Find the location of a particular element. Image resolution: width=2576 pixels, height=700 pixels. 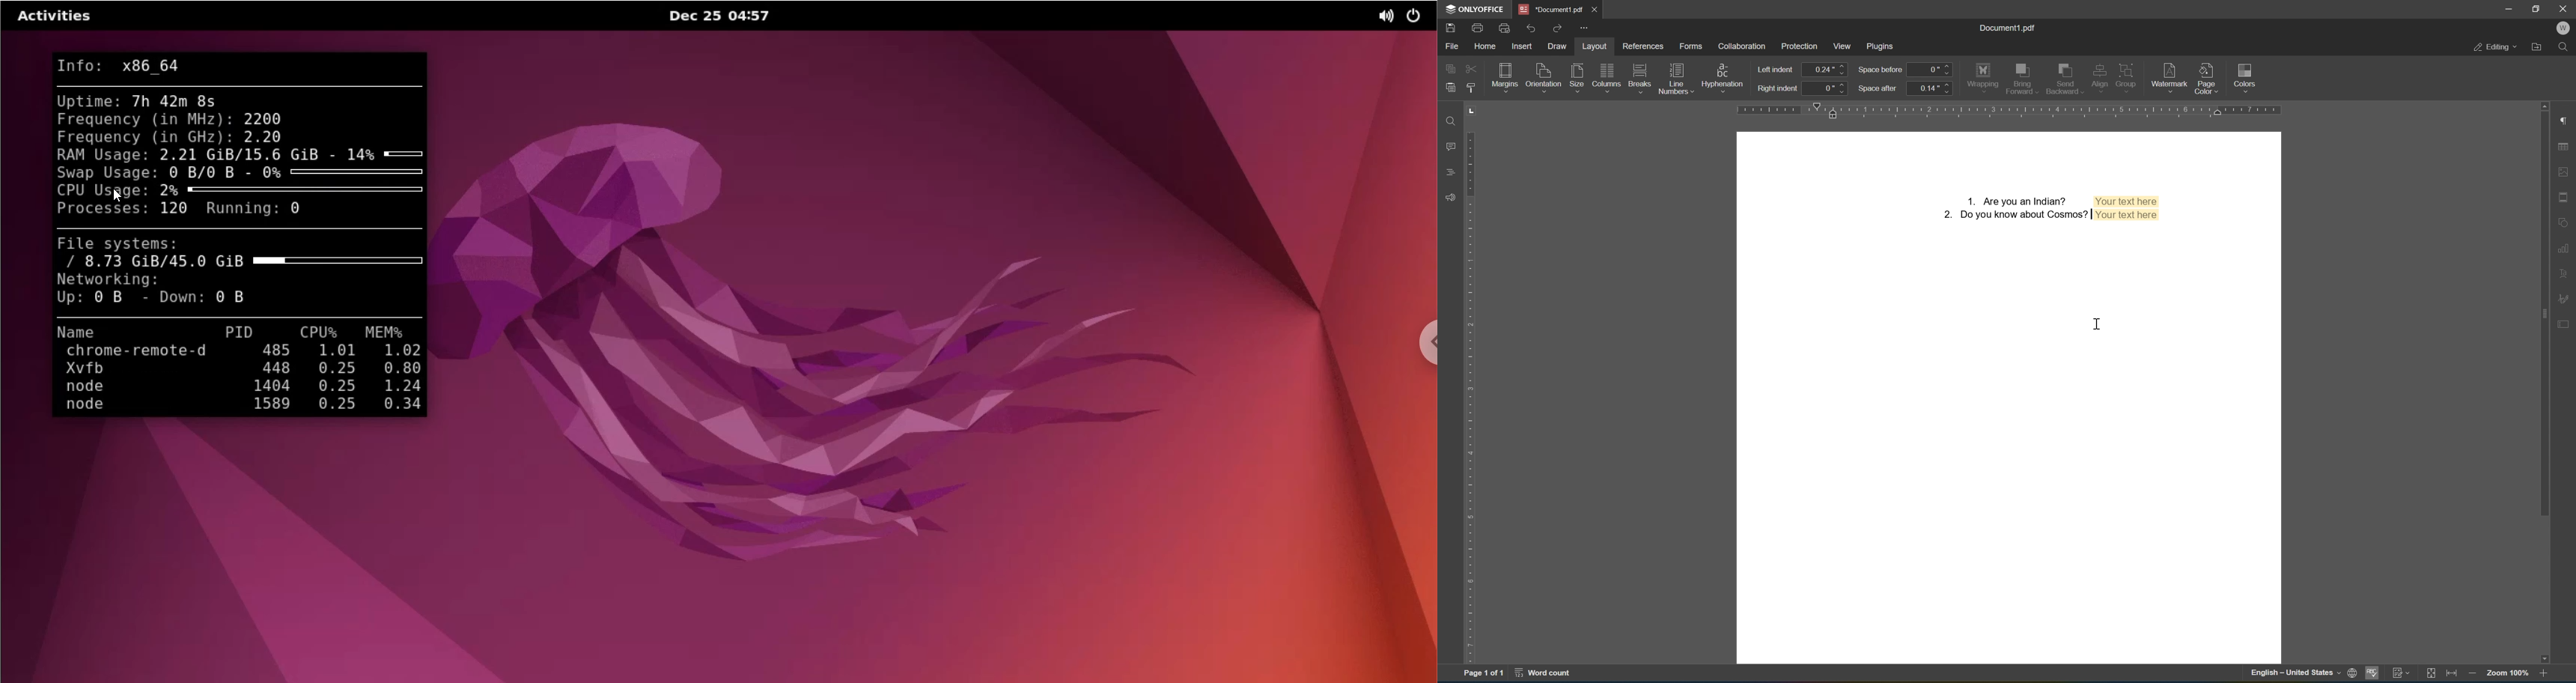

line numbers is located at coordinates (1675, 78).